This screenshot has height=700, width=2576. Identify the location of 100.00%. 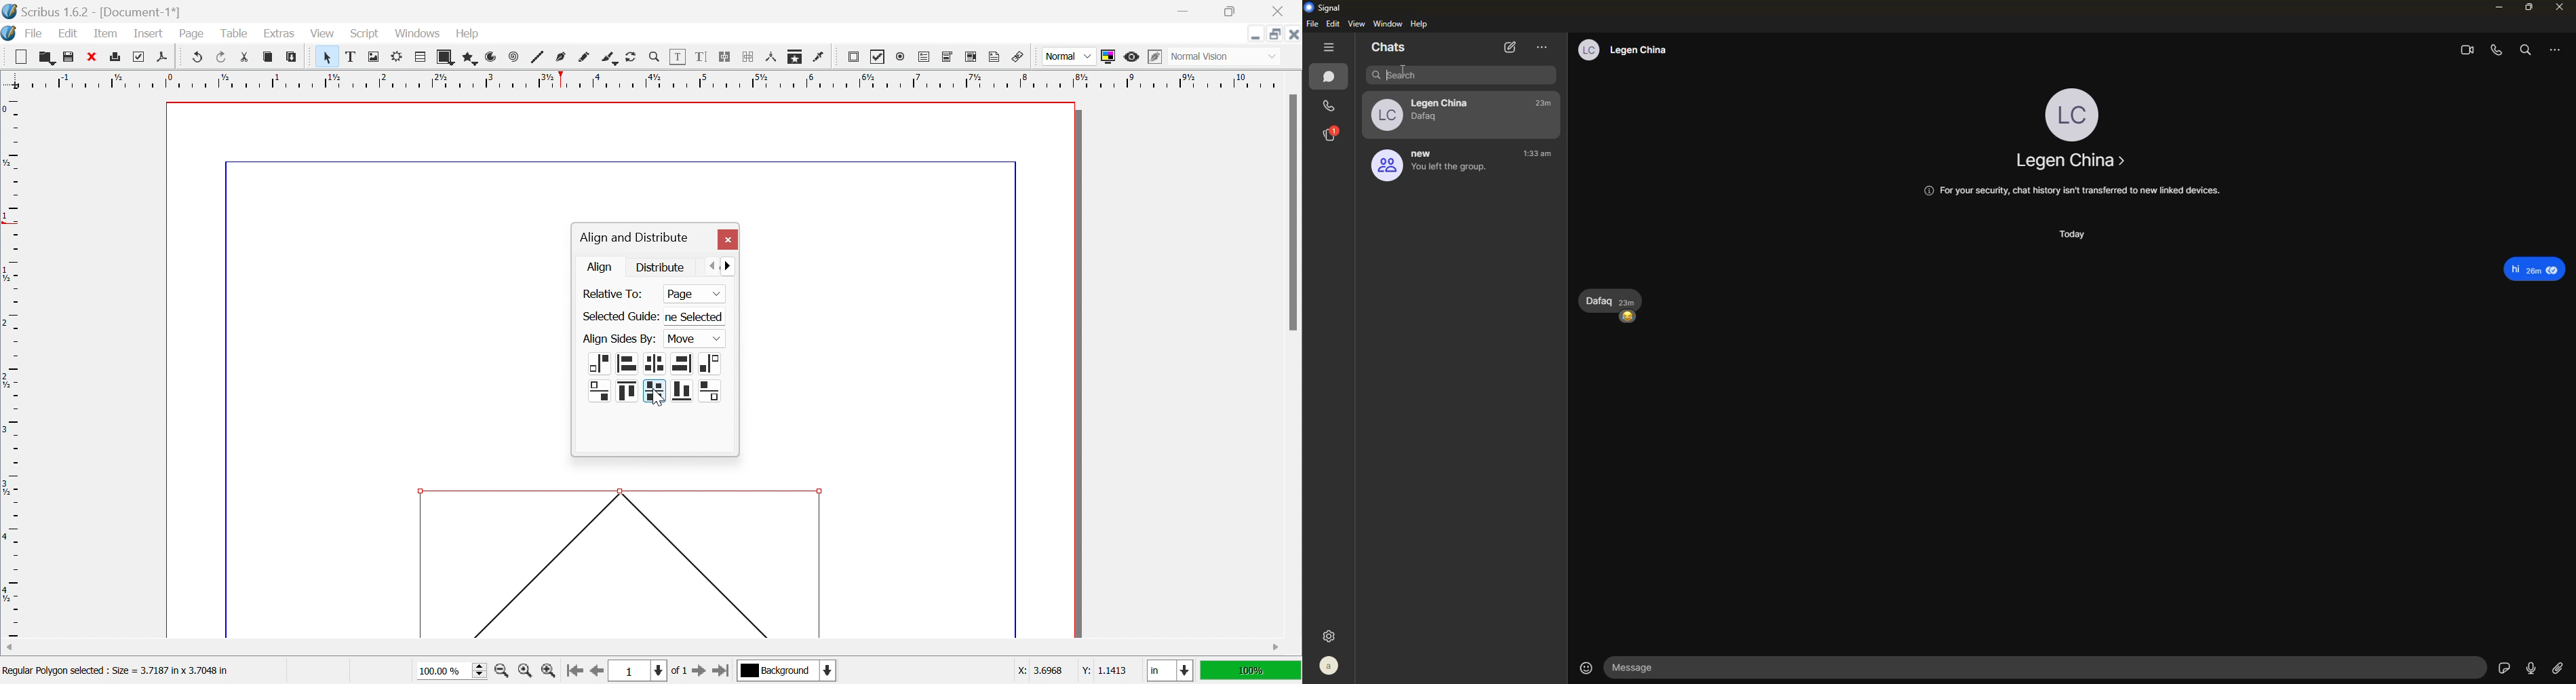
(454, 671).